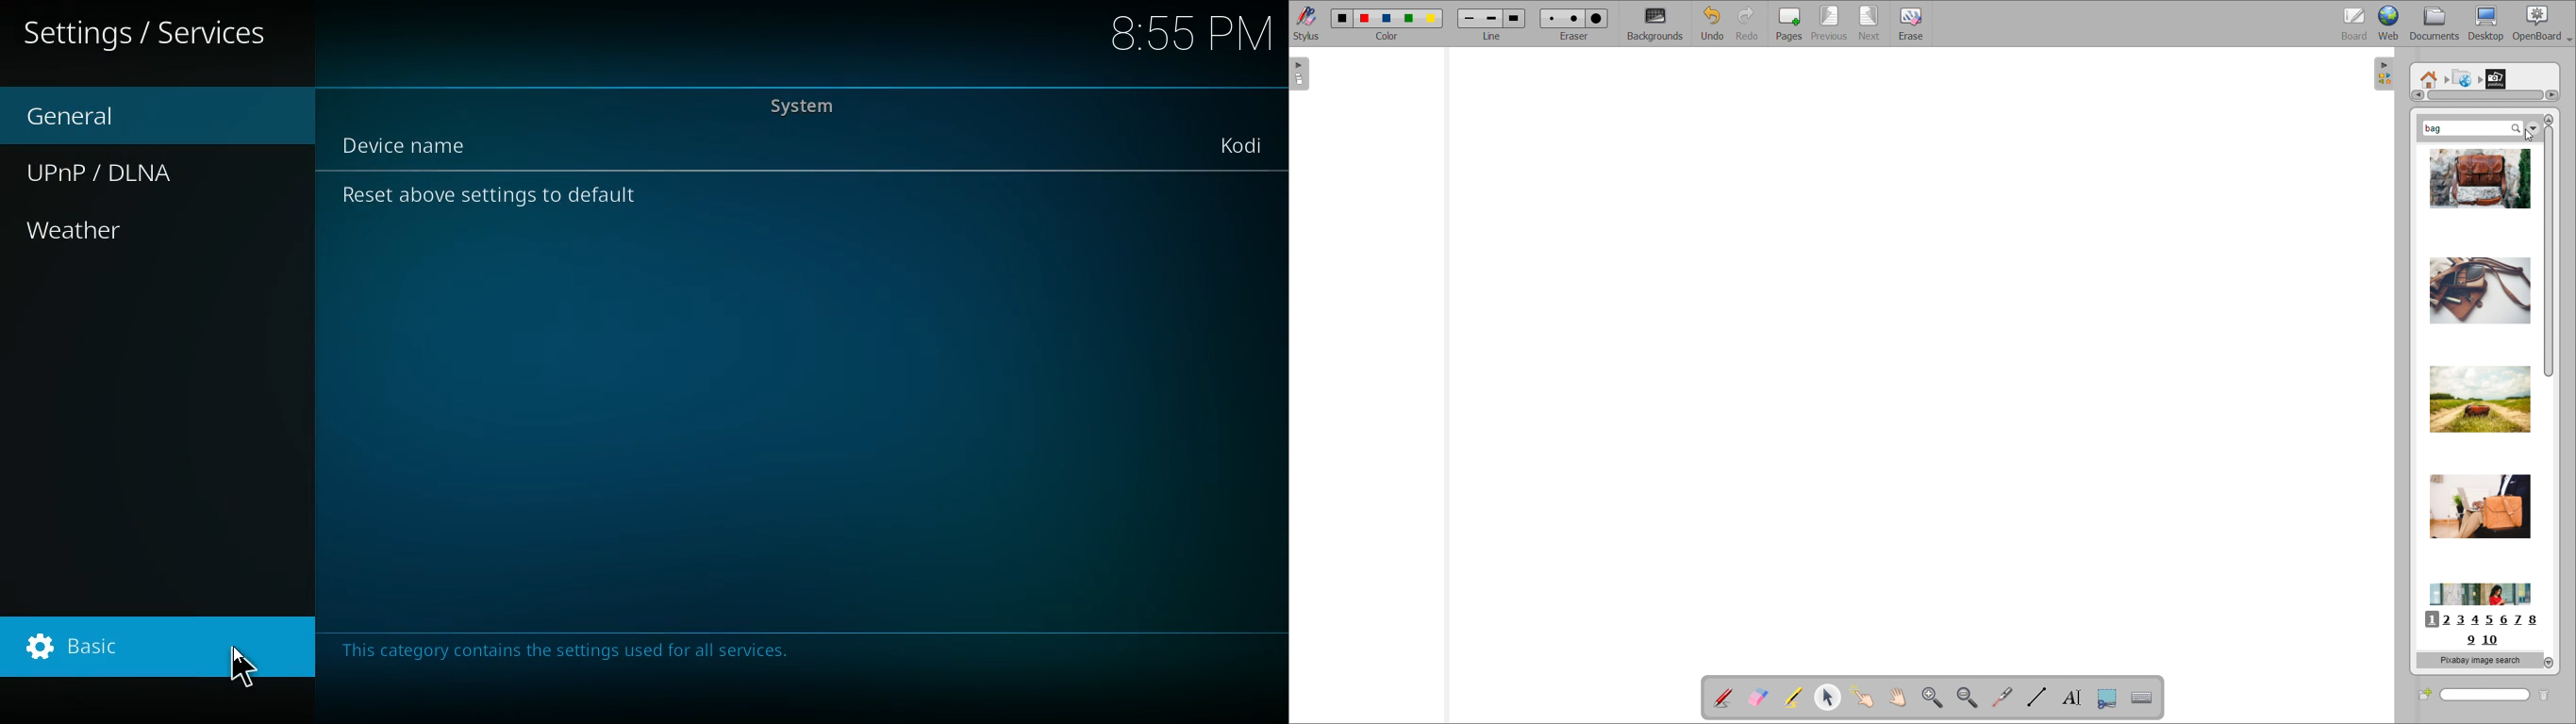  What do you see at coordinates (86, 114) in the screenshot?
I see `general` at bounding box center [86, 114].